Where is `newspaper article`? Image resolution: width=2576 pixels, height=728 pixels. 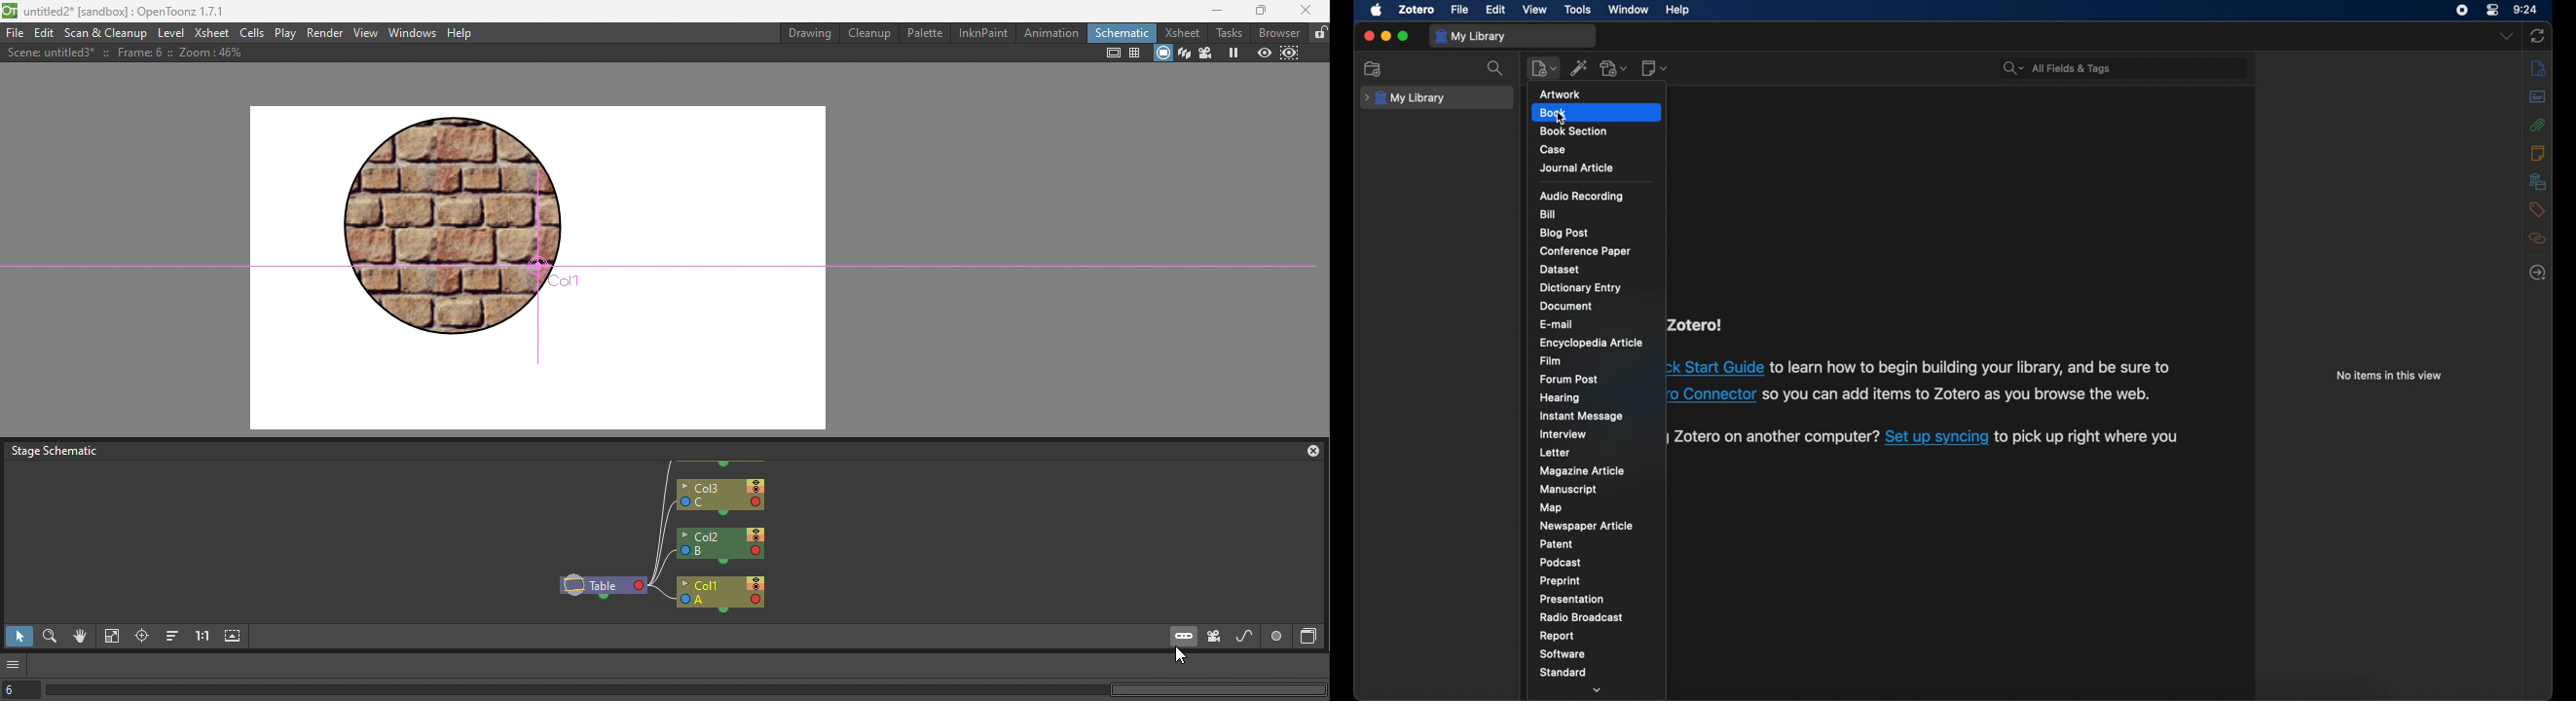 newspaper article is located at coordinates (1587, 526).